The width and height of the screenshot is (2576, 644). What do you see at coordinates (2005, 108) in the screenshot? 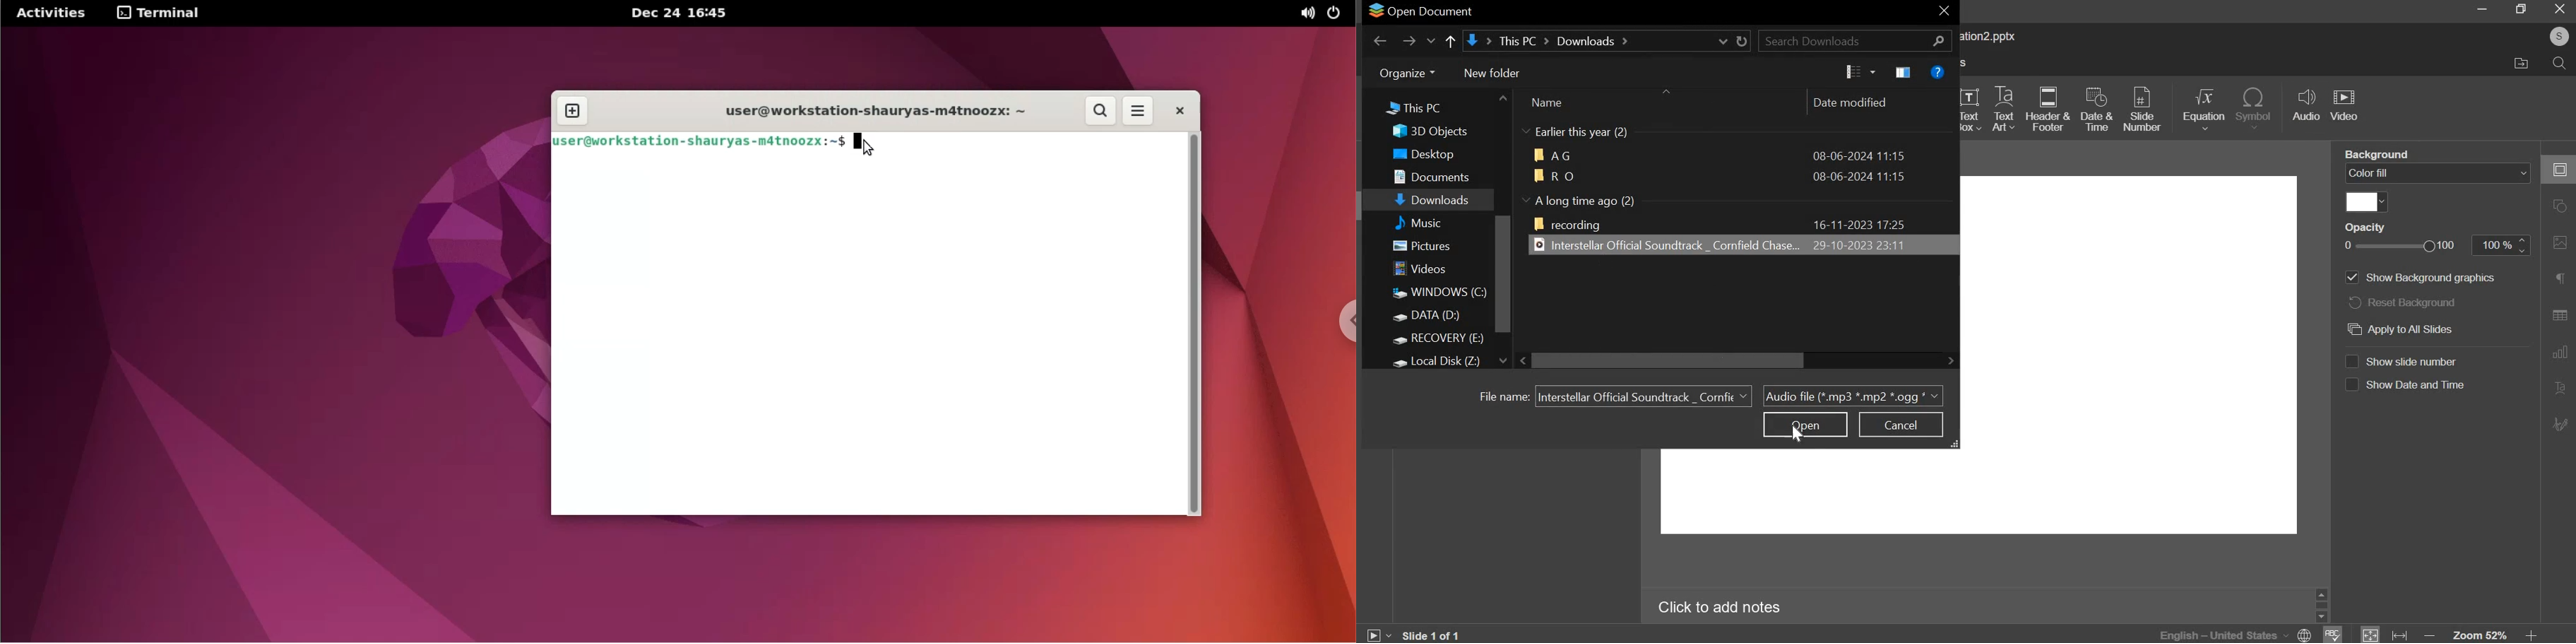
I see `text art` at bounding box center [2005, 108].